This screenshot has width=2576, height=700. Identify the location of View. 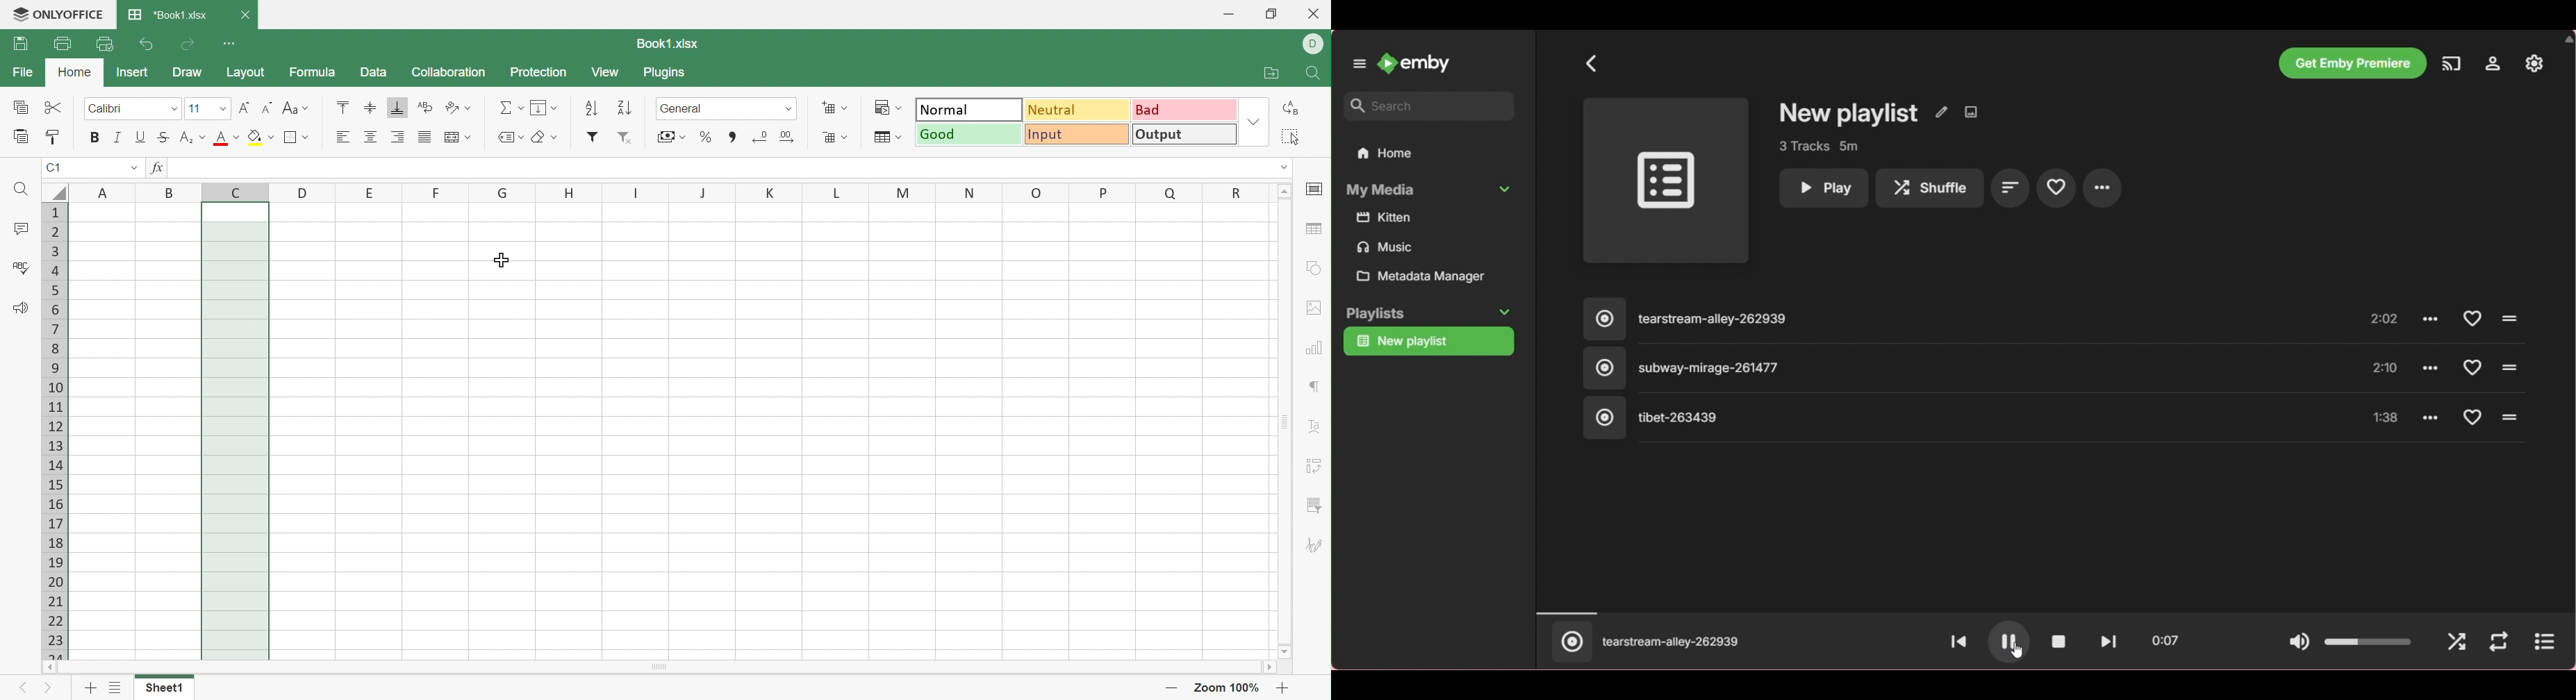
(605, 72).